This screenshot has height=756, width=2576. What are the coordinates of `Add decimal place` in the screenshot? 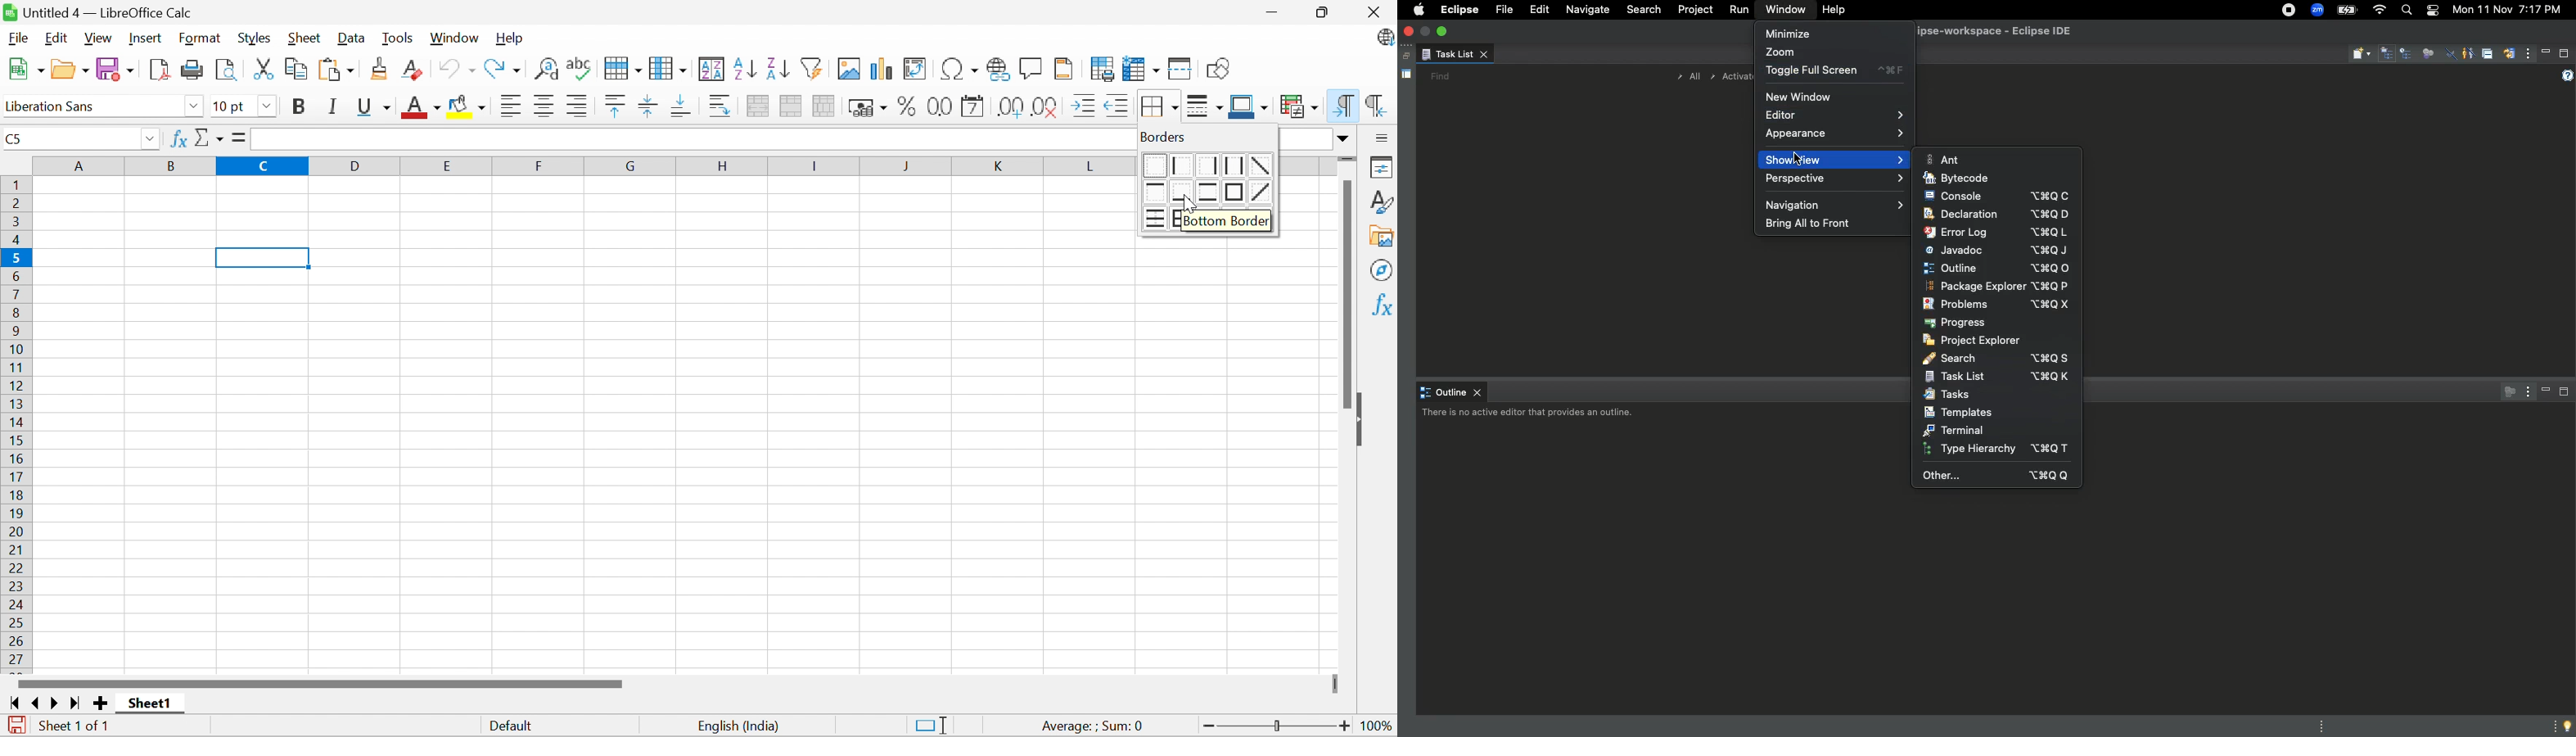 It's located at (1010, 108).